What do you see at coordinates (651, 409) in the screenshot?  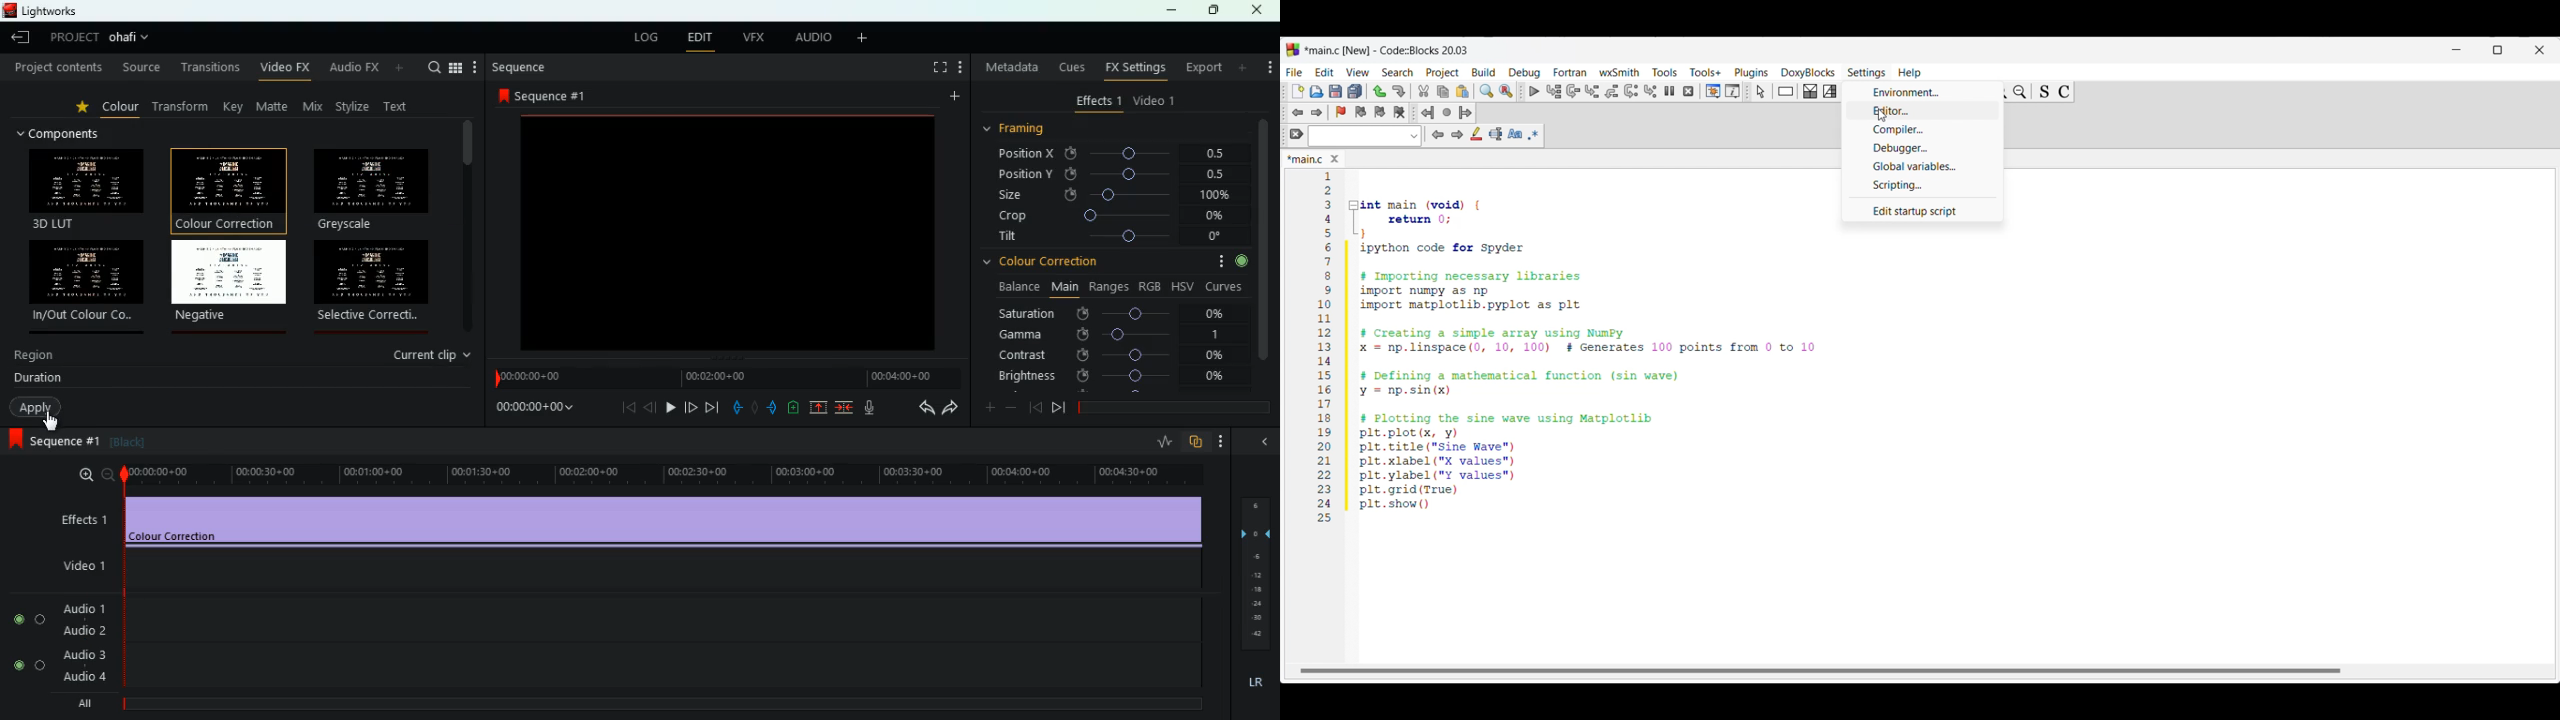 I see `backward` at bounding box center [651, 409].